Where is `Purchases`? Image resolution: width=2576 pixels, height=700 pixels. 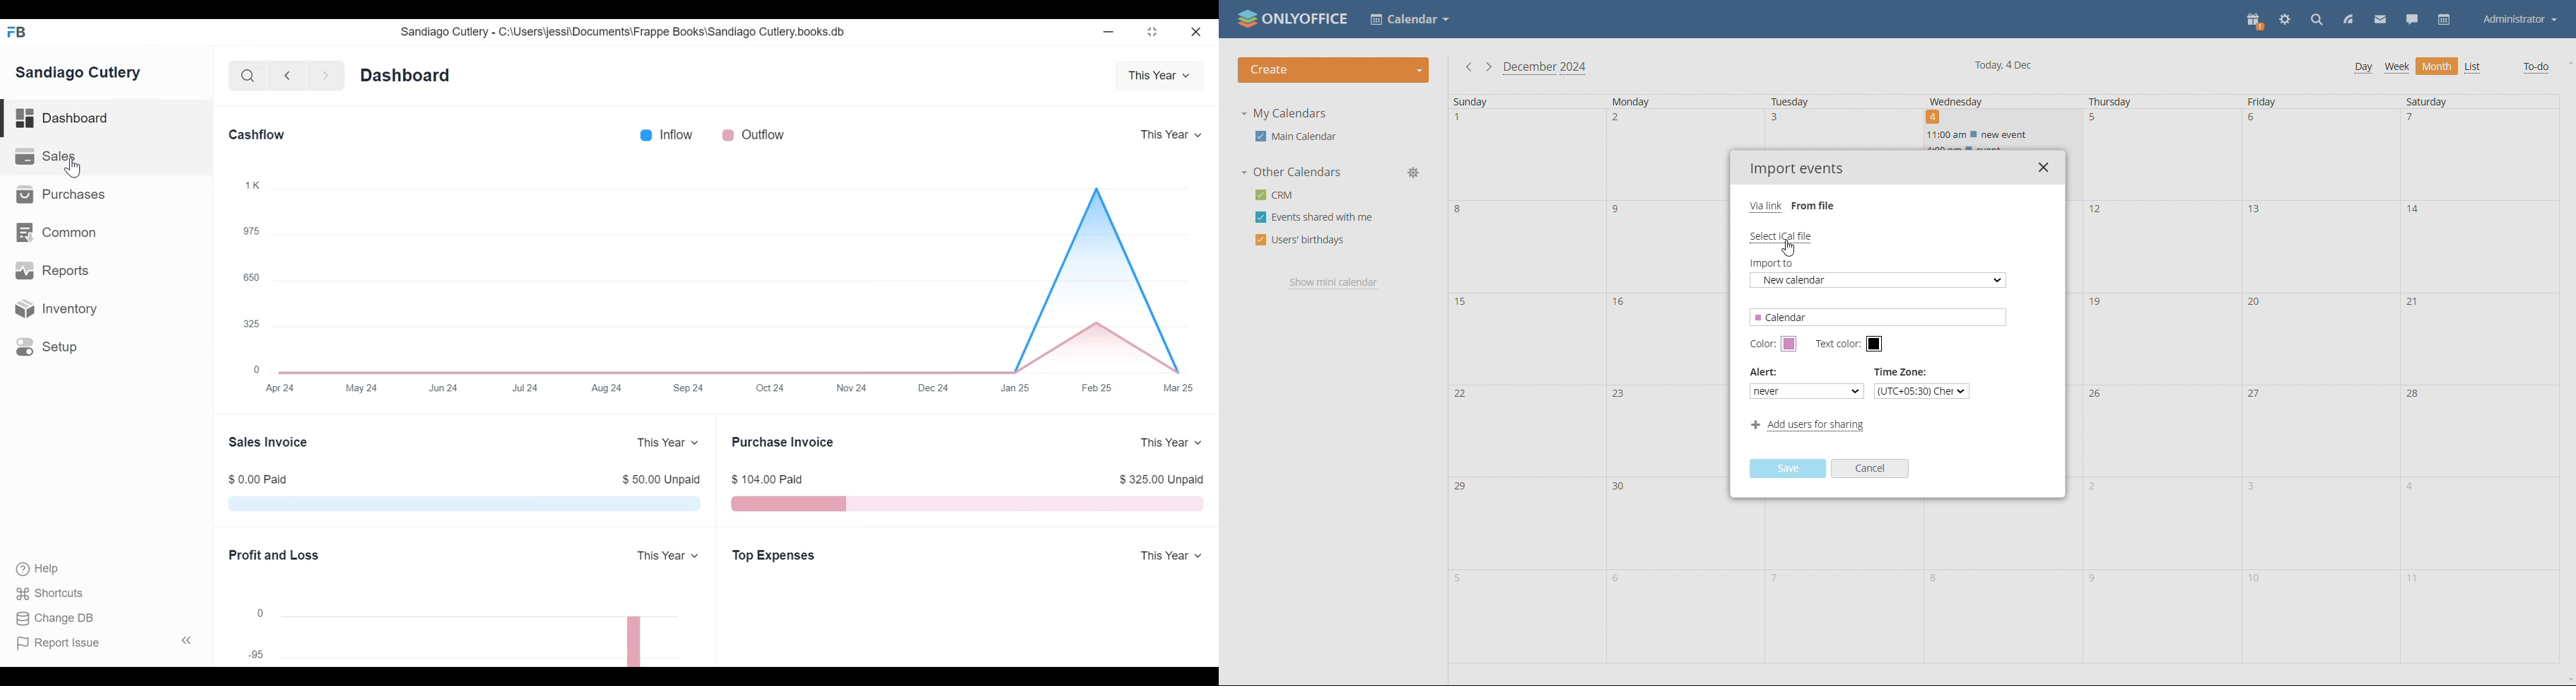 Purchases is located at coordinates (63, 194).